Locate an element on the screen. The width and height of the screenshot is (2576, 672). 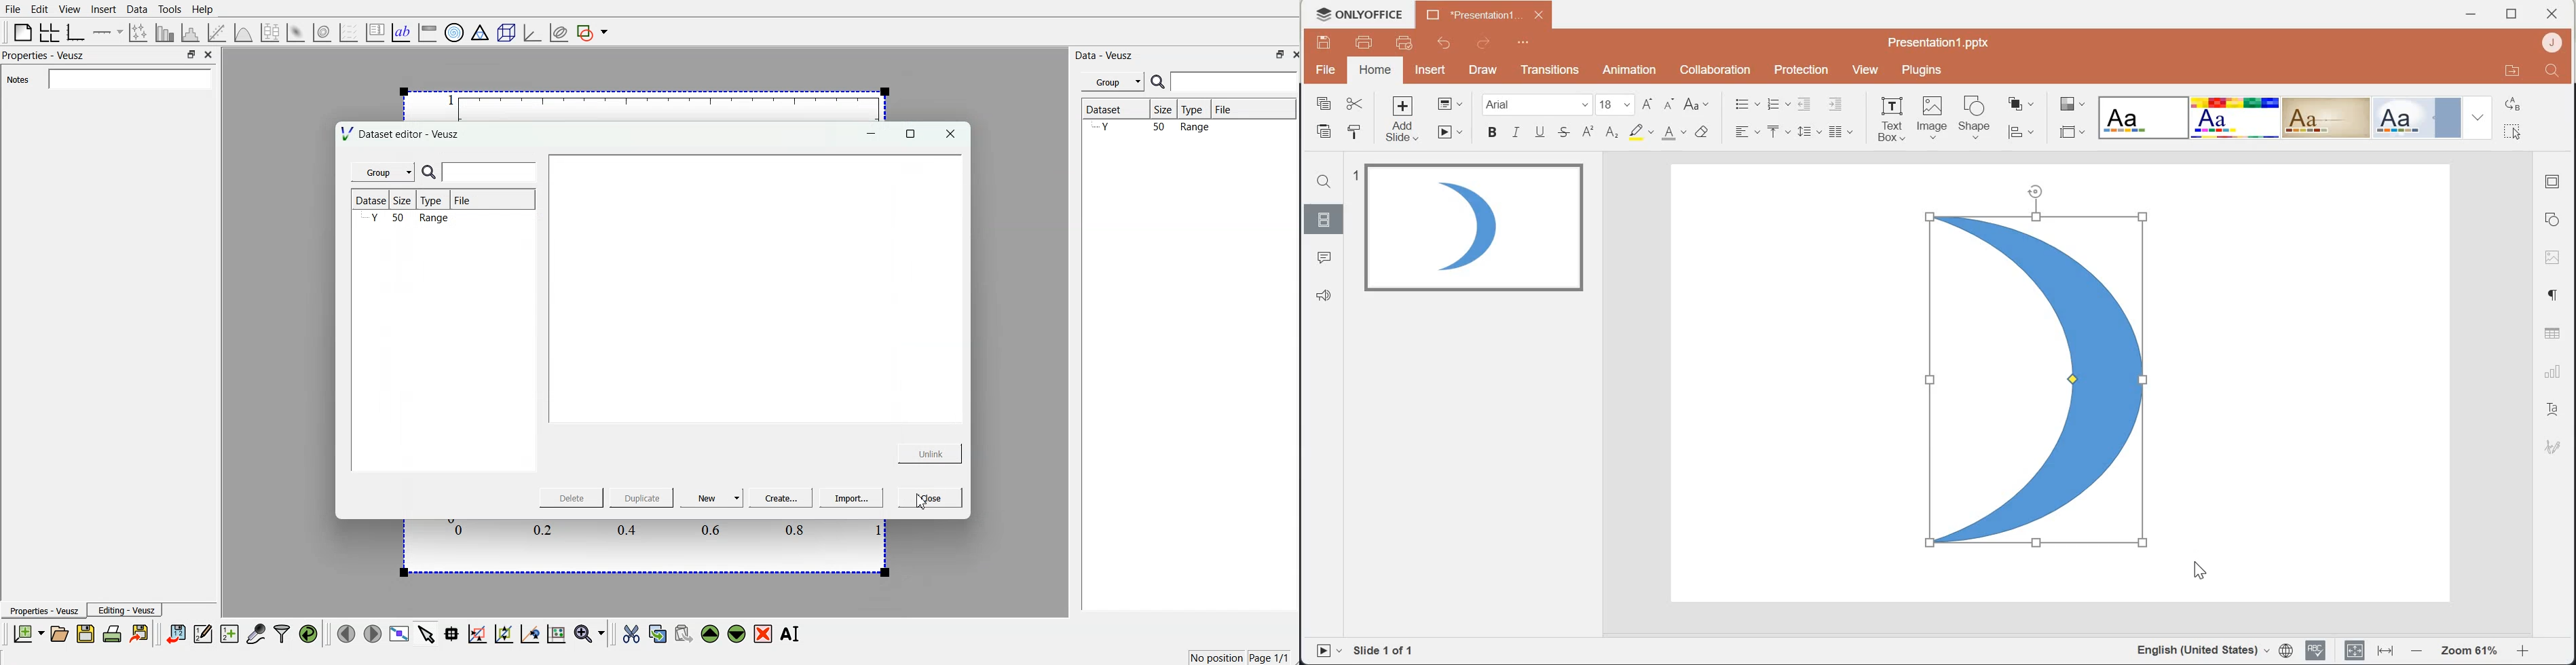
view data points full screen is located at coordinates (397, 634).